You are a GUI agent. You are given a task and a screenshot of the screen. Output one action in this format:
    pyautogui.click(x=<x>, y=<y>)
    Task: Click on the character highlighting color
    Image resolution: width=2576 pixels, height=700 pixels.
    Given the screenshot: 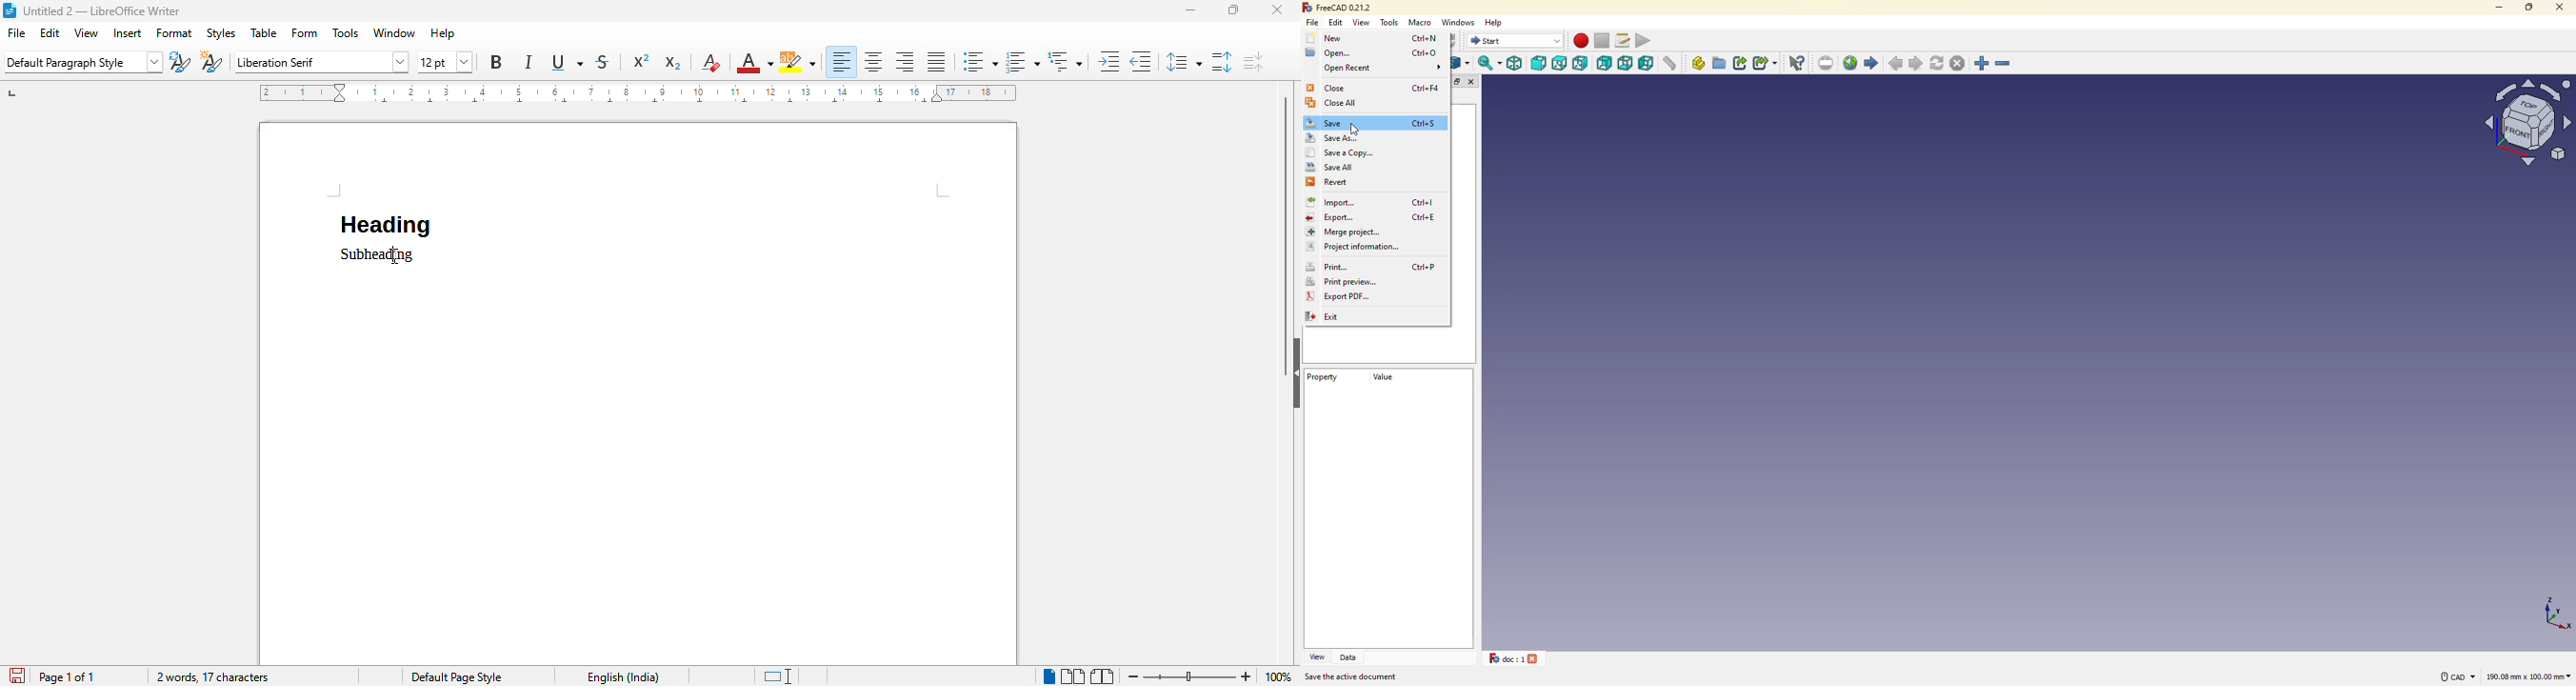 What is the action you would take?
    pyautogui.click(x=797, y=62)
    